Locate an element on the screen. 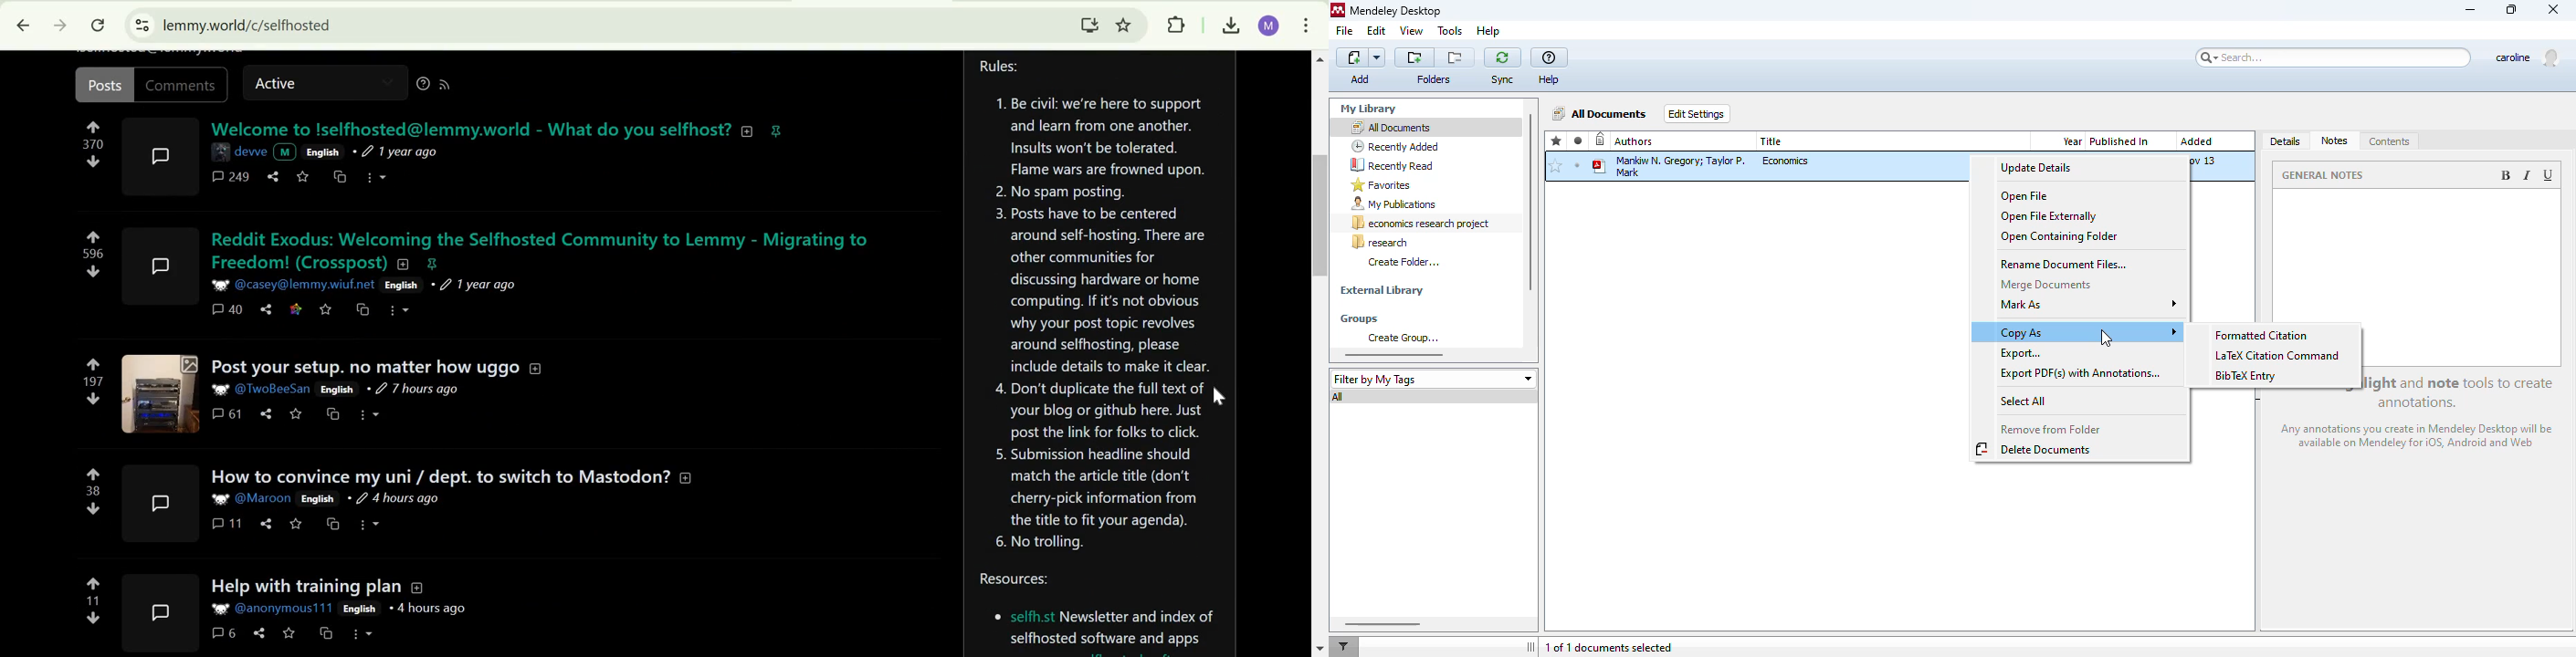 This screenshot has width=2576, height=672. remove from folder is located at coordinates (2052, 429).